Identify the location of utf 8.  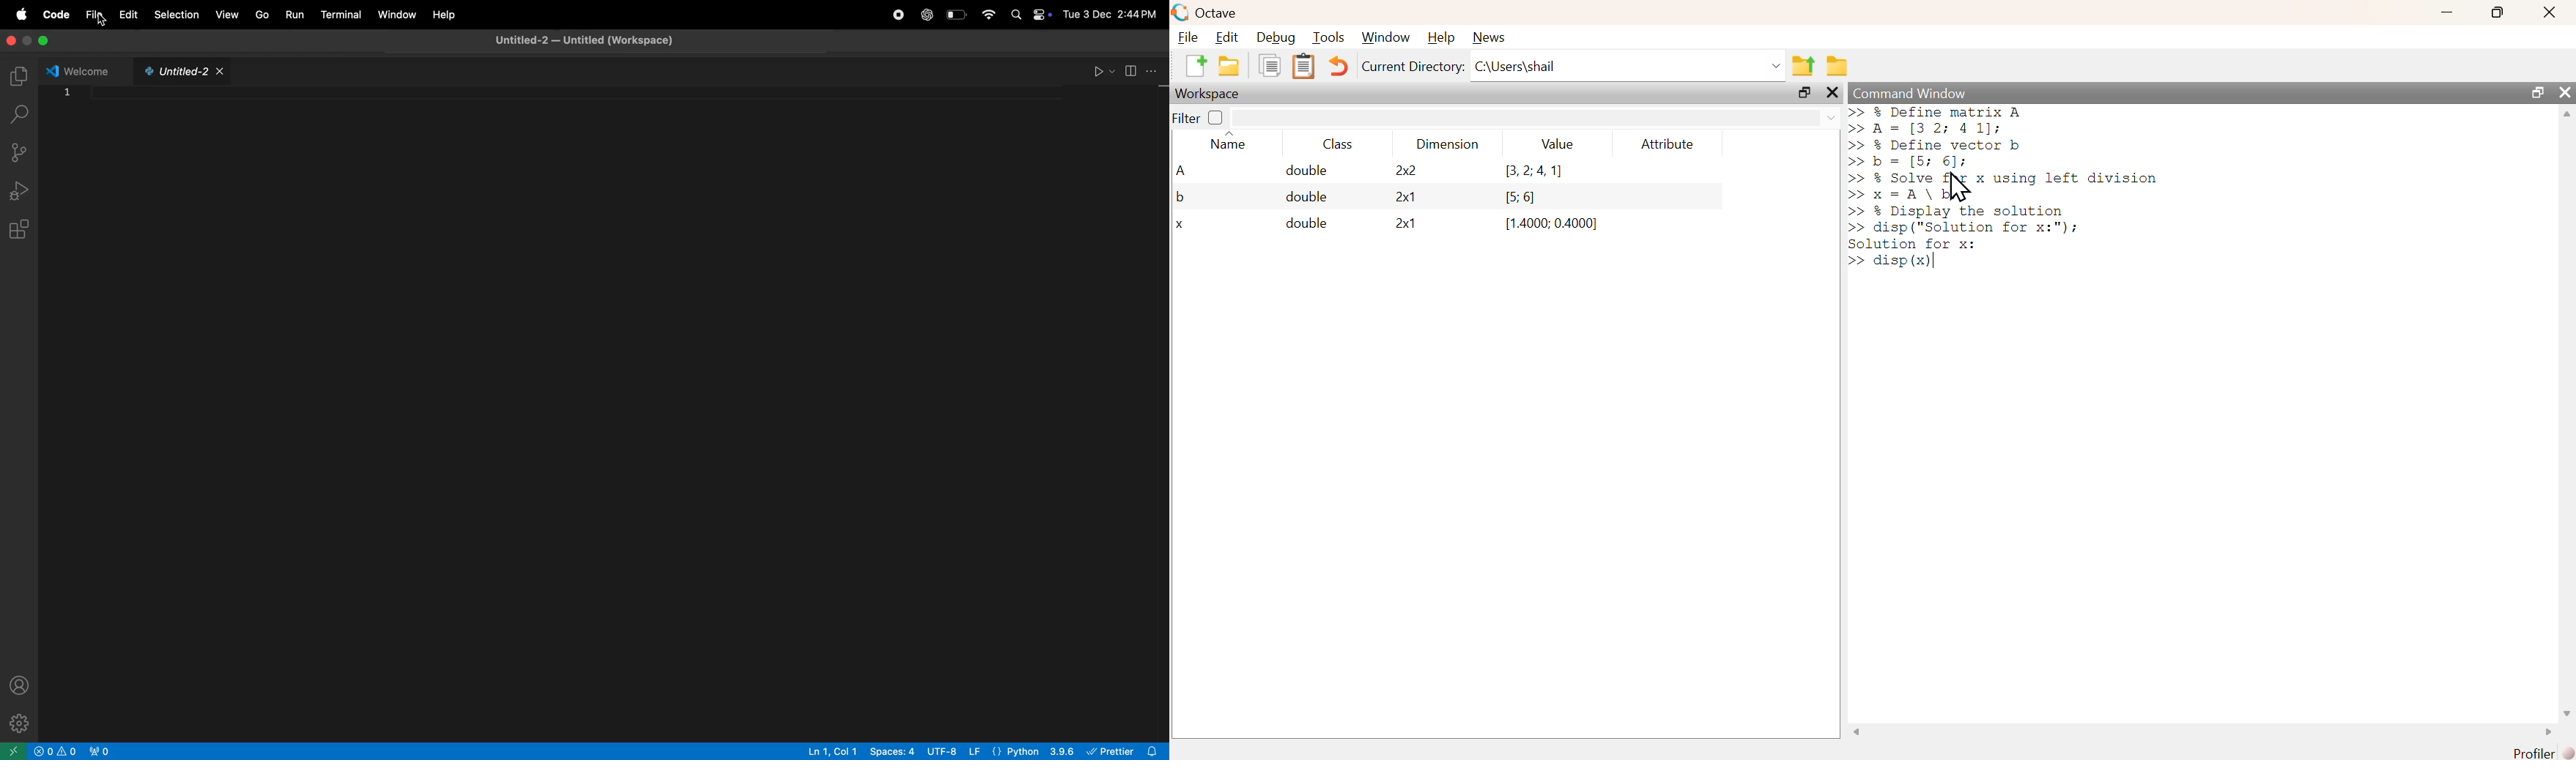
(955, 752).